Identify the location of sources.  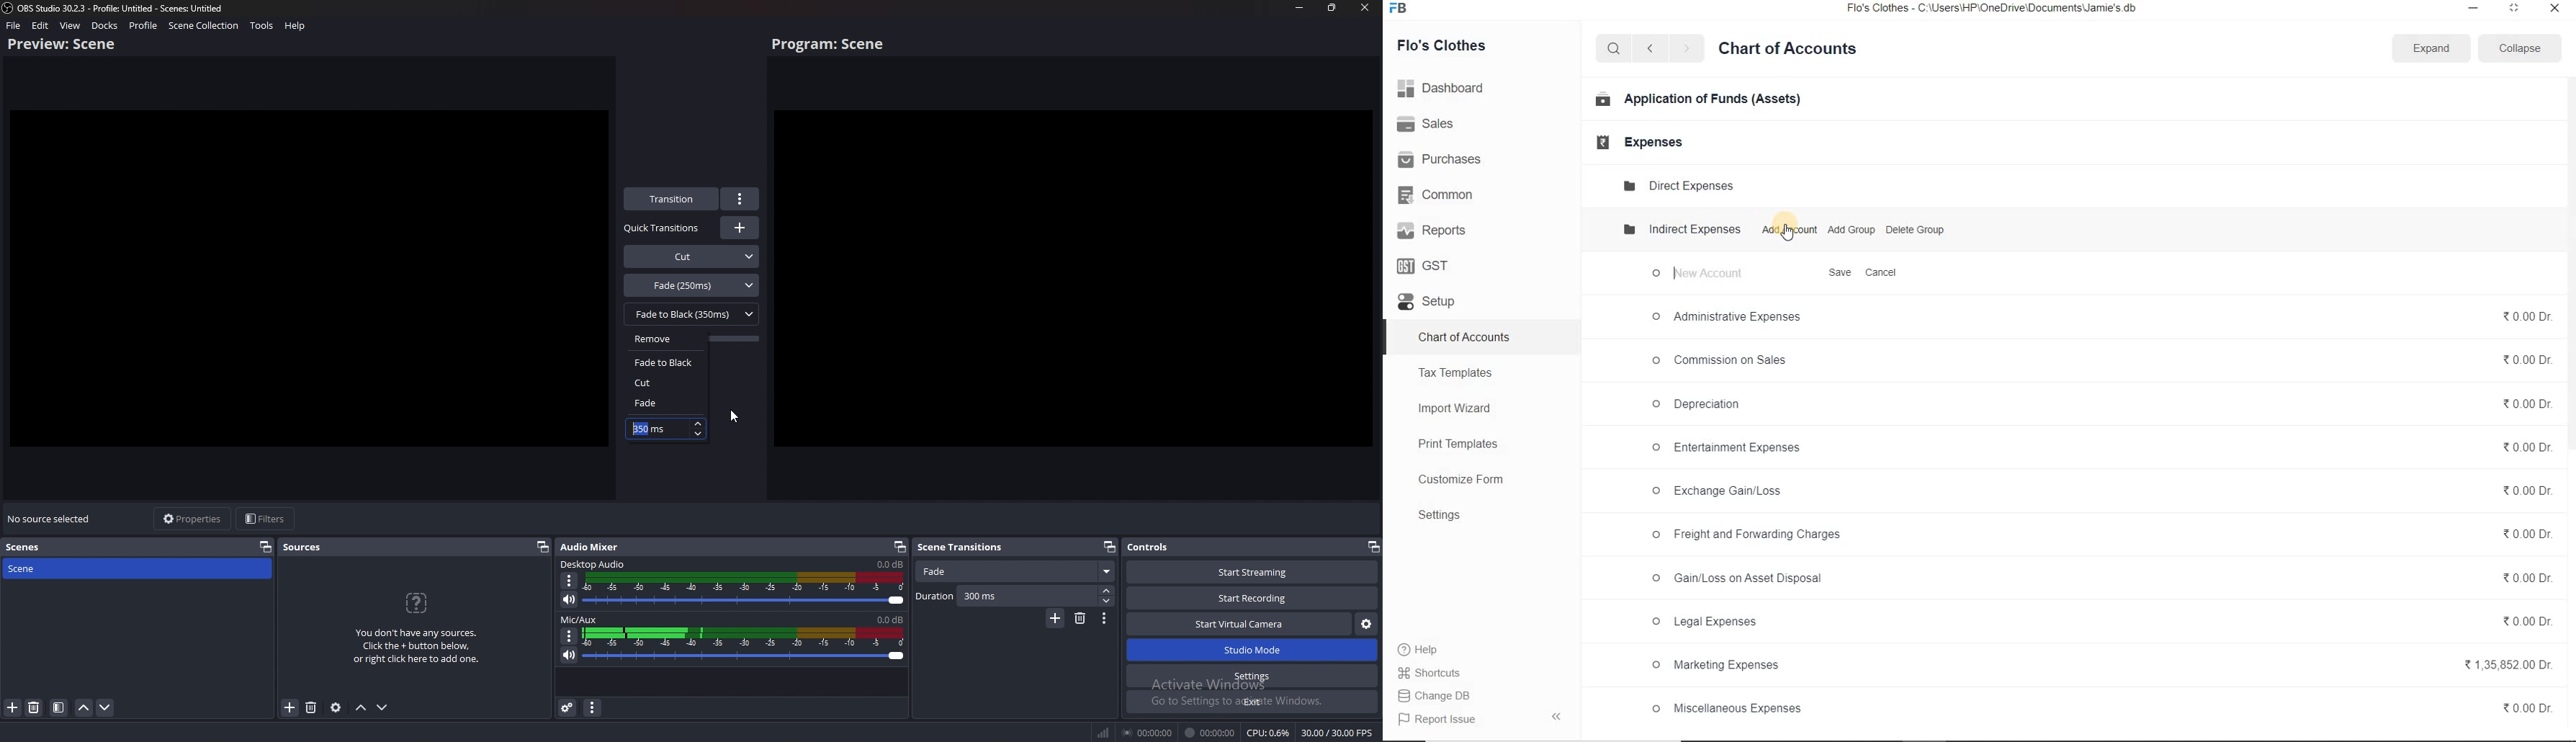
(303, 547).